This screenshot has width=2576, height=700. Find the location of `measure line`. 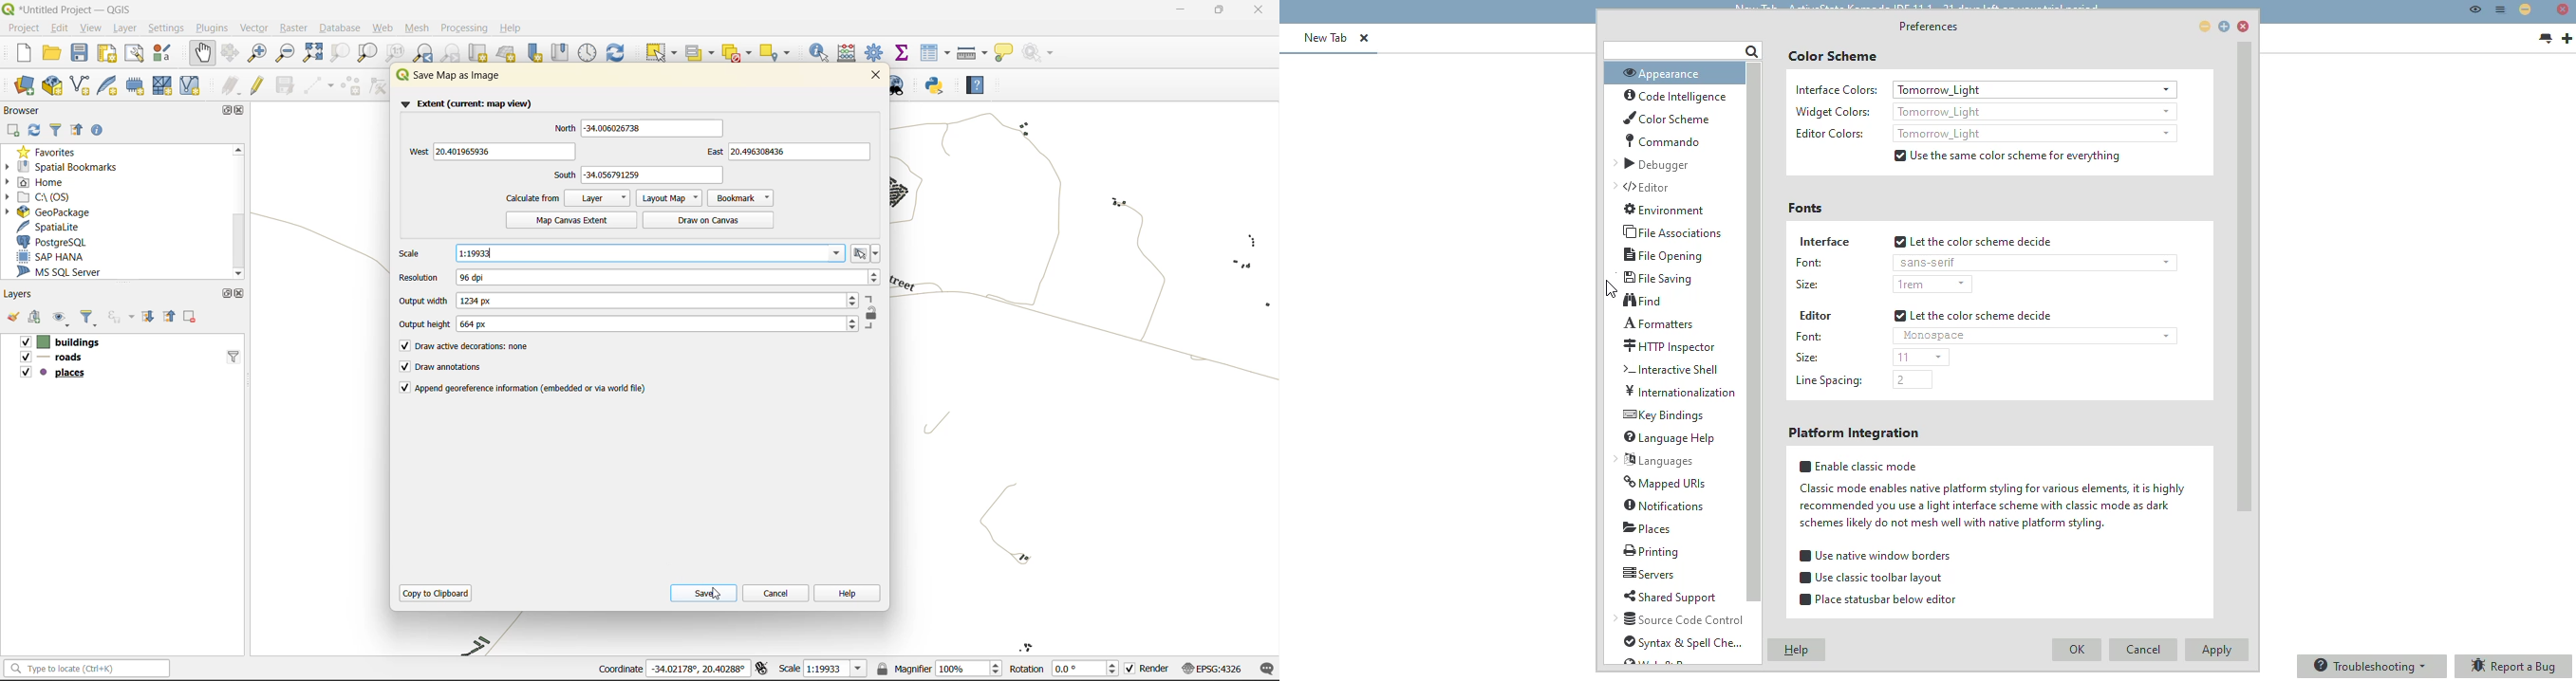

measure line is located at coordinates (973, 52).